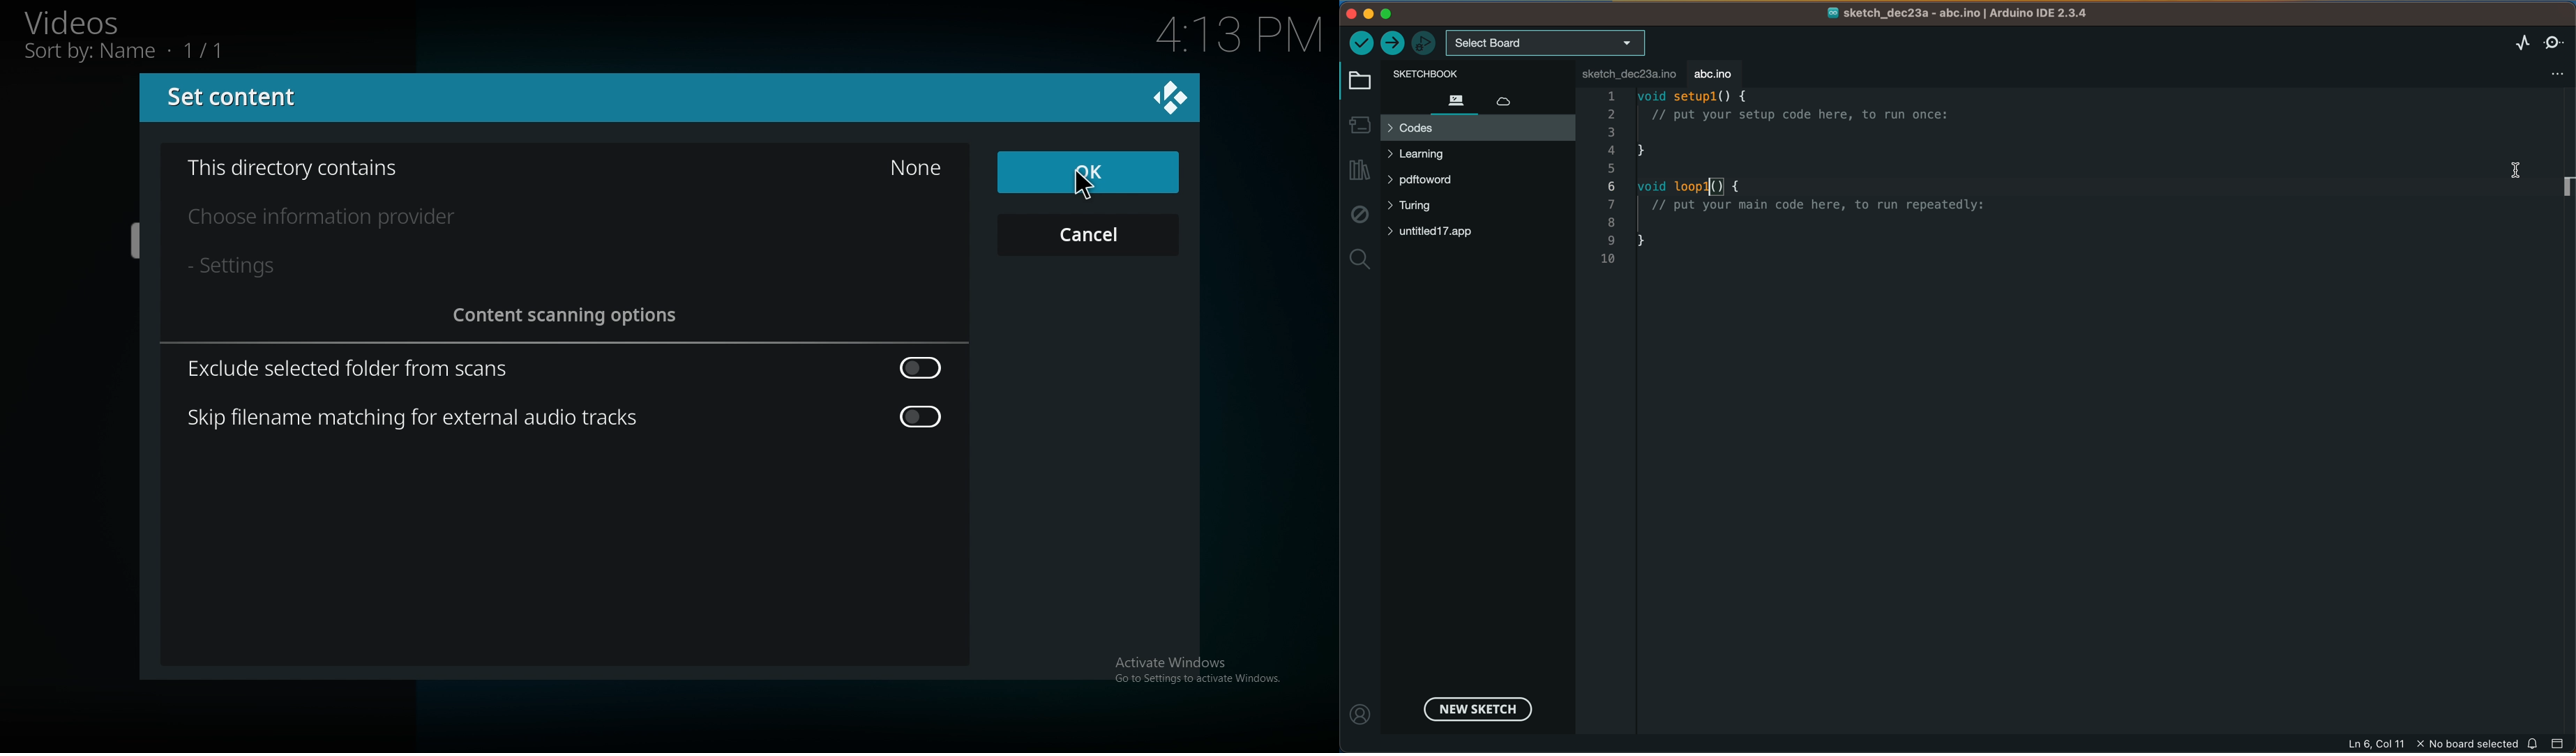  What do you see at coordinates (358, 370) in the screenshot?
I see `exclude selected folder from scans` at bounding box center [358, 370].